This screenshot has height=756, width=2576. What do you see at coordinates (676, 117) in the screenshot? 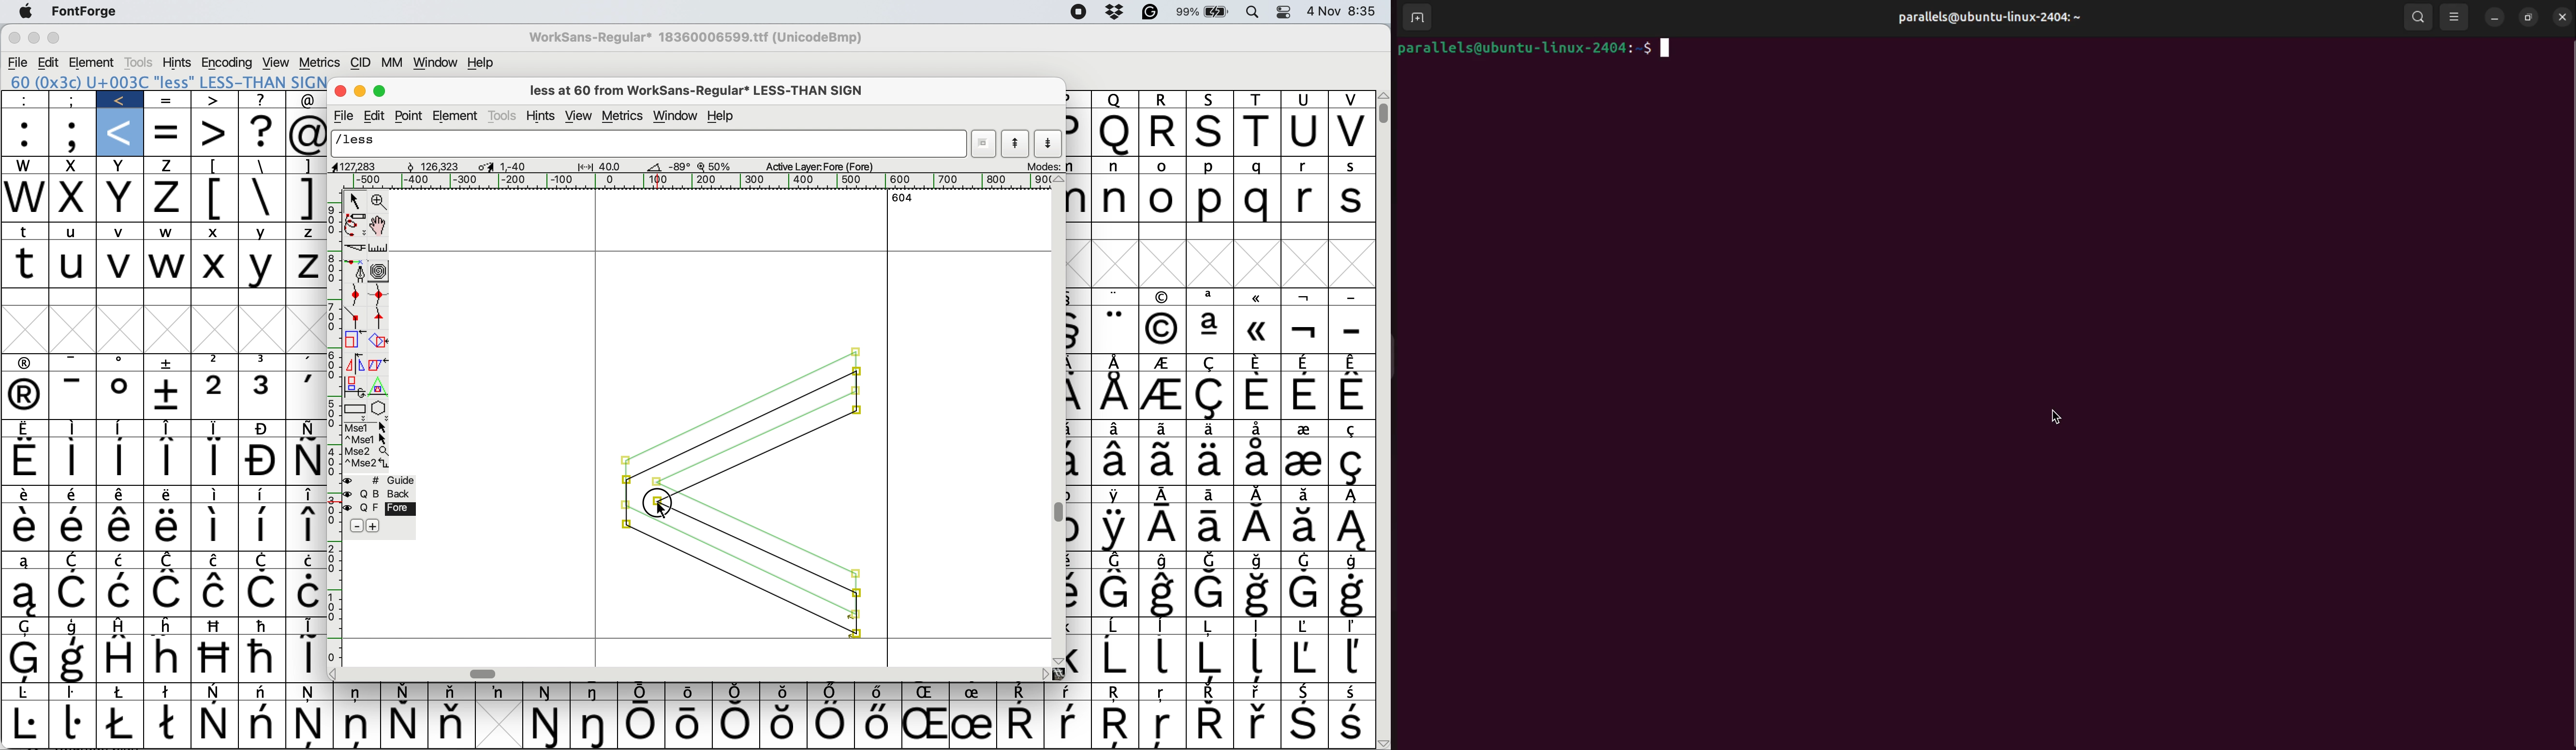
I see `window` at bounding box center [676, 117].